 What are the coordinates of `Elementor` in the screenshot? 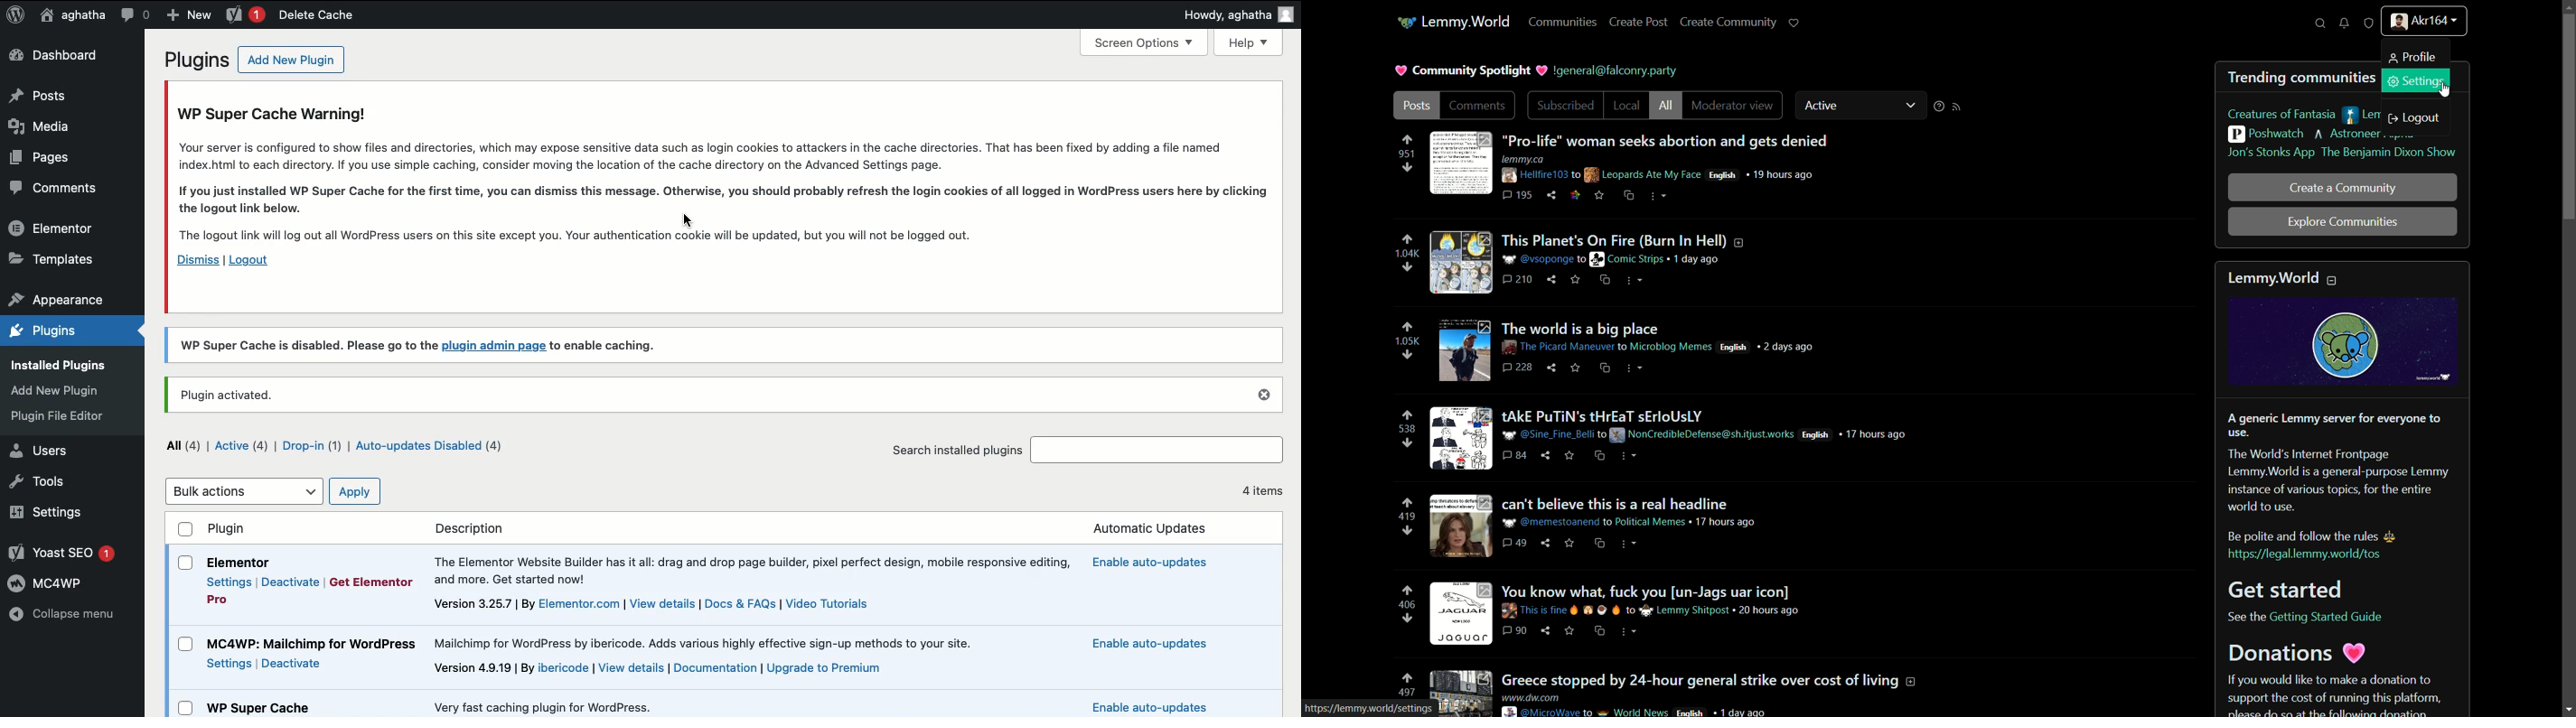 It's located at (55, 228).